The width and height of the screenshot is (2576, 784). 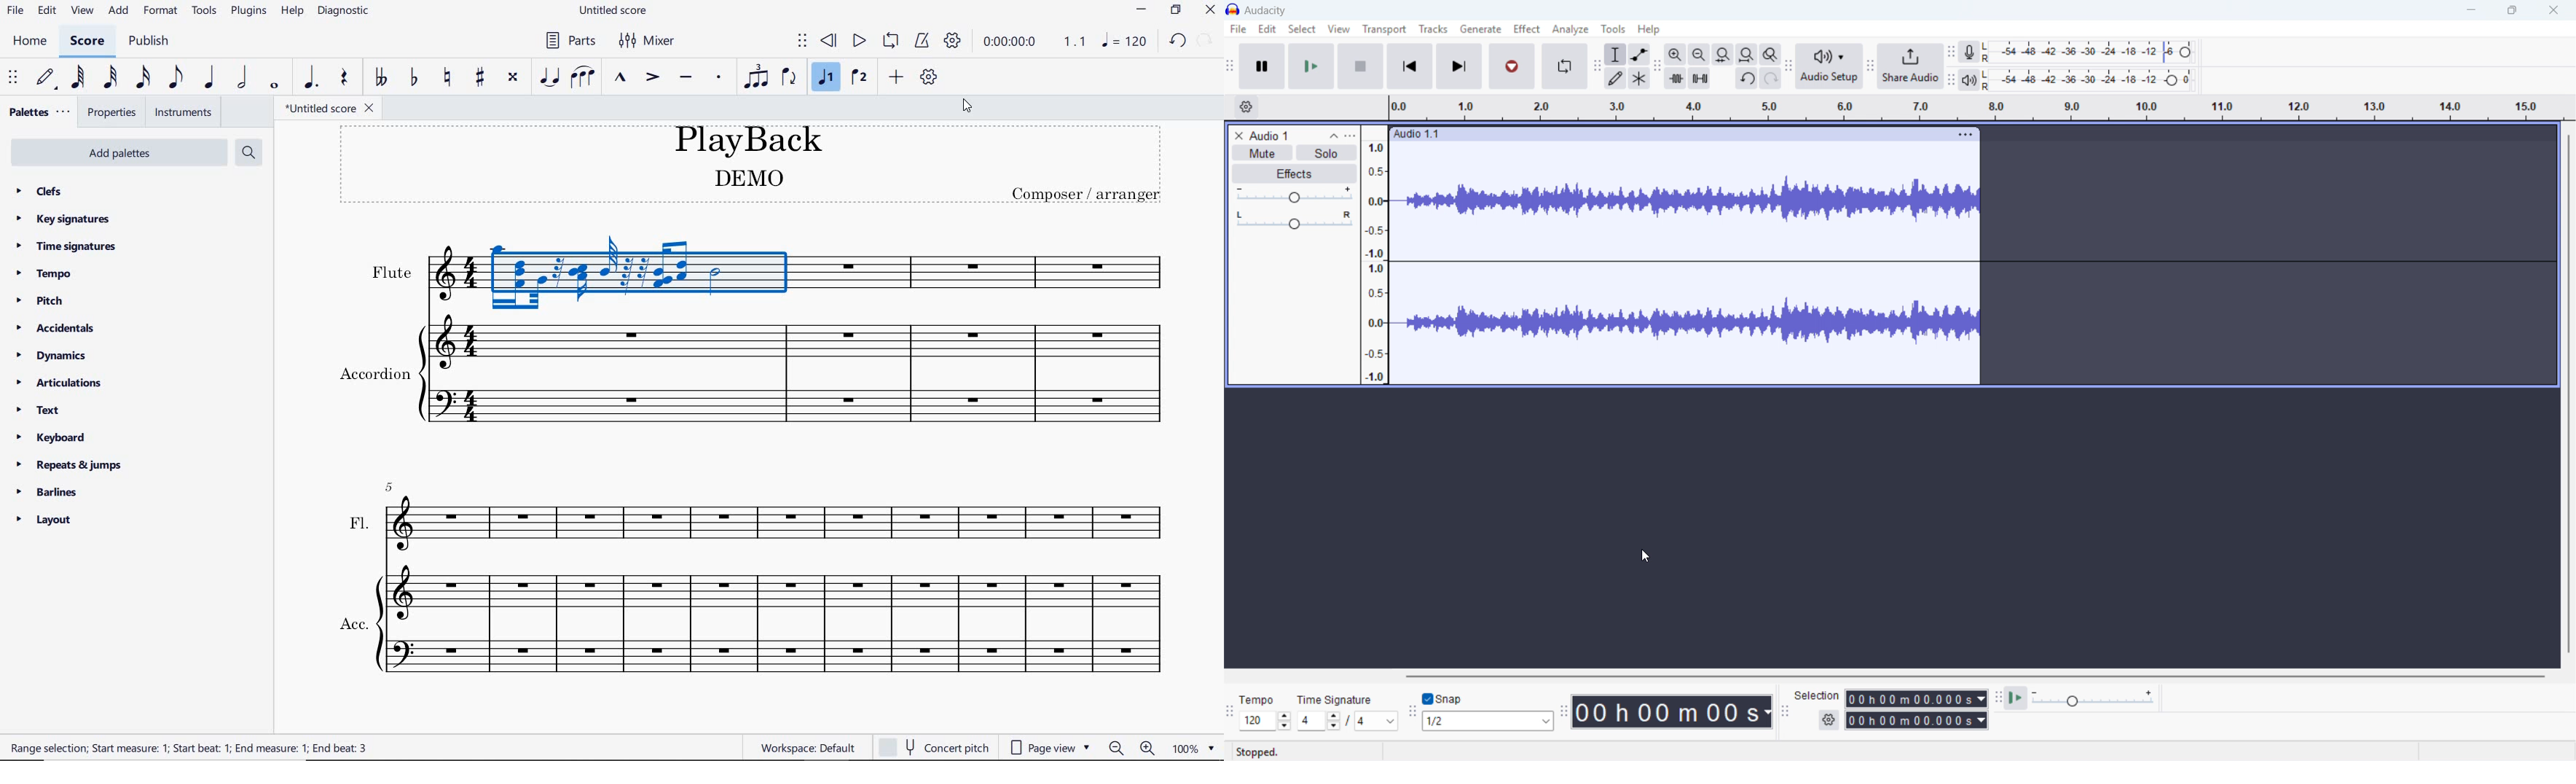 What do you see at coordinates (1413, 711) in the screenshot?
I see `Snapping toolbar ` at bounding box center [1413, 711].